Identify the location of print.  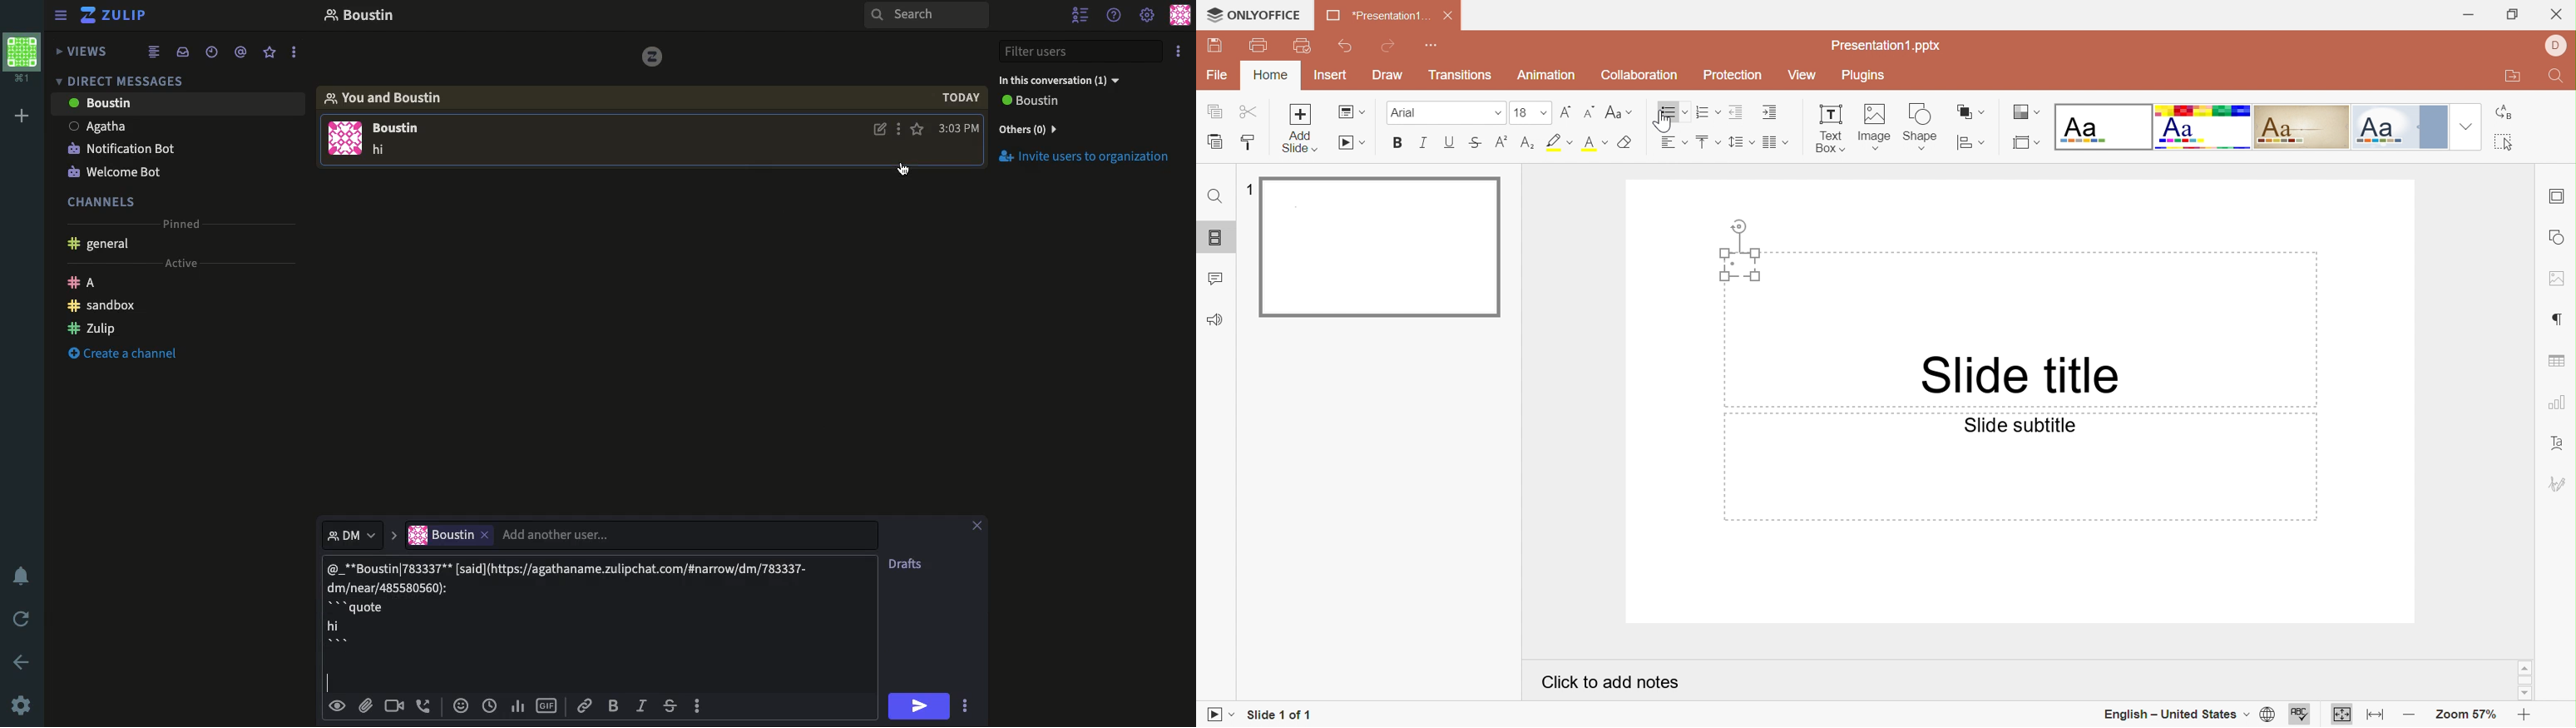
(1259, 46).